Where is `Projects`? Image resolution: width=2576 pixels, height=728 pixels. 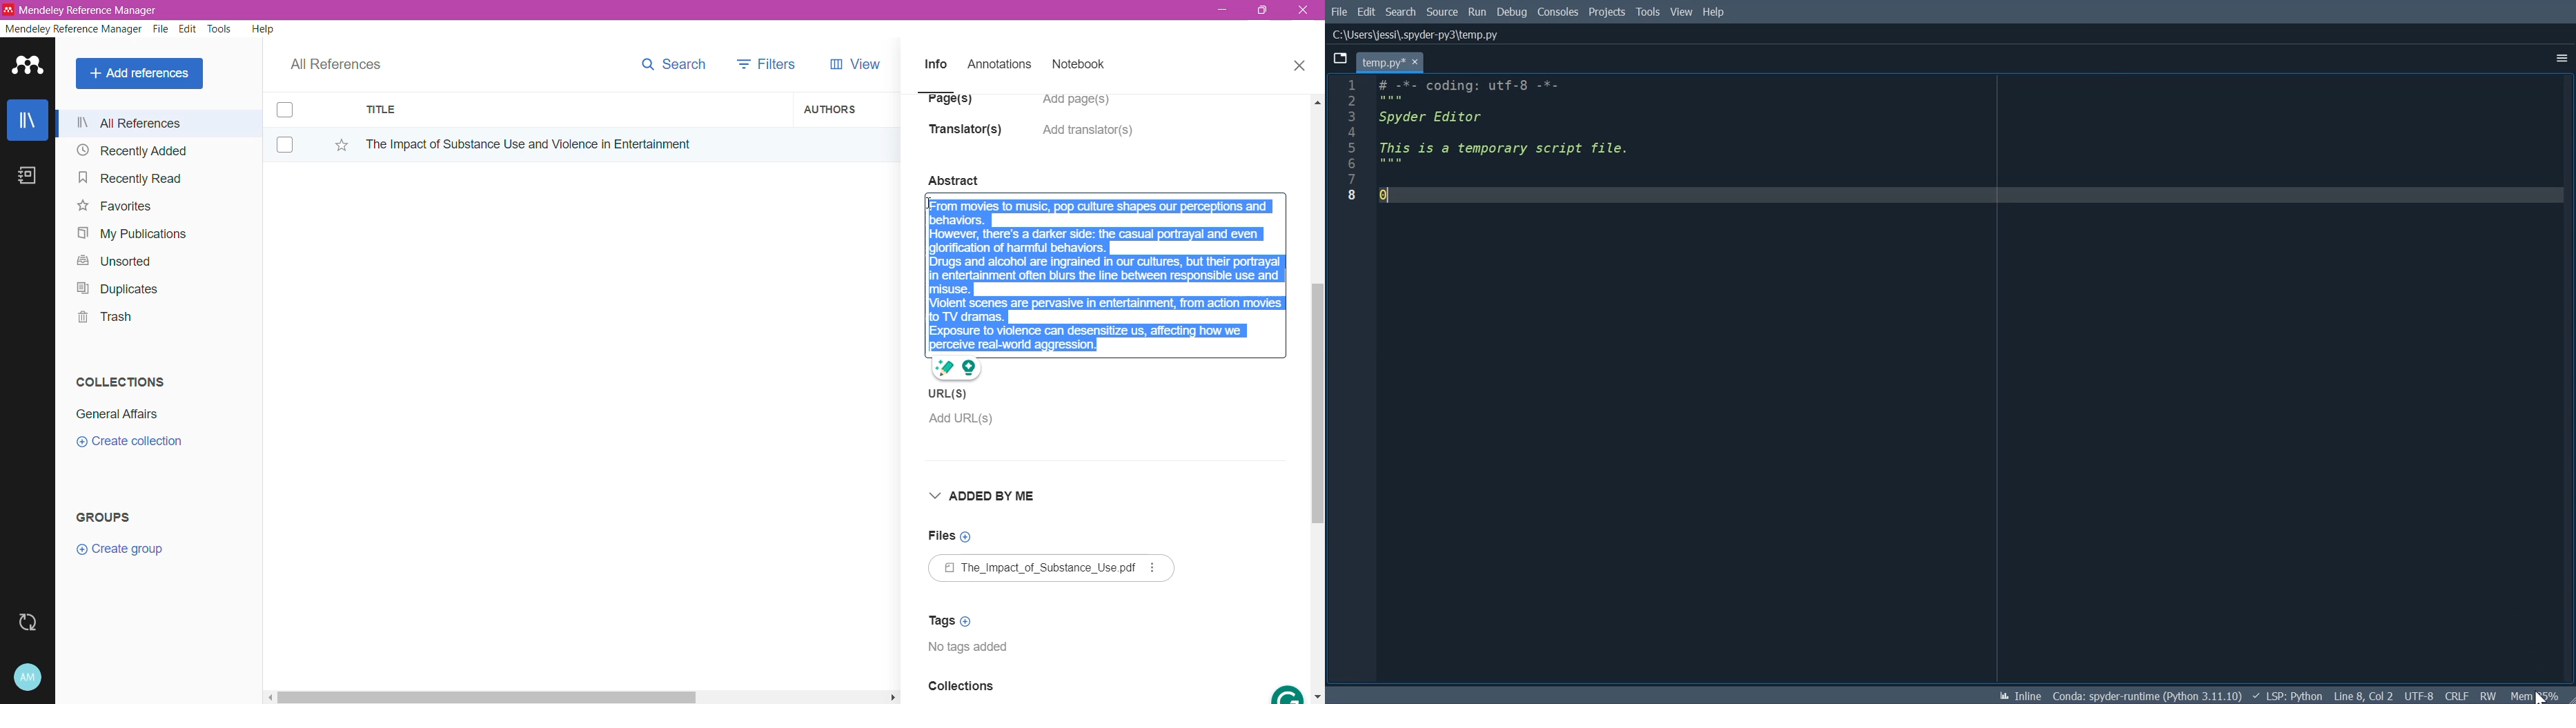
Projects is located at coordinates (1608, 12).